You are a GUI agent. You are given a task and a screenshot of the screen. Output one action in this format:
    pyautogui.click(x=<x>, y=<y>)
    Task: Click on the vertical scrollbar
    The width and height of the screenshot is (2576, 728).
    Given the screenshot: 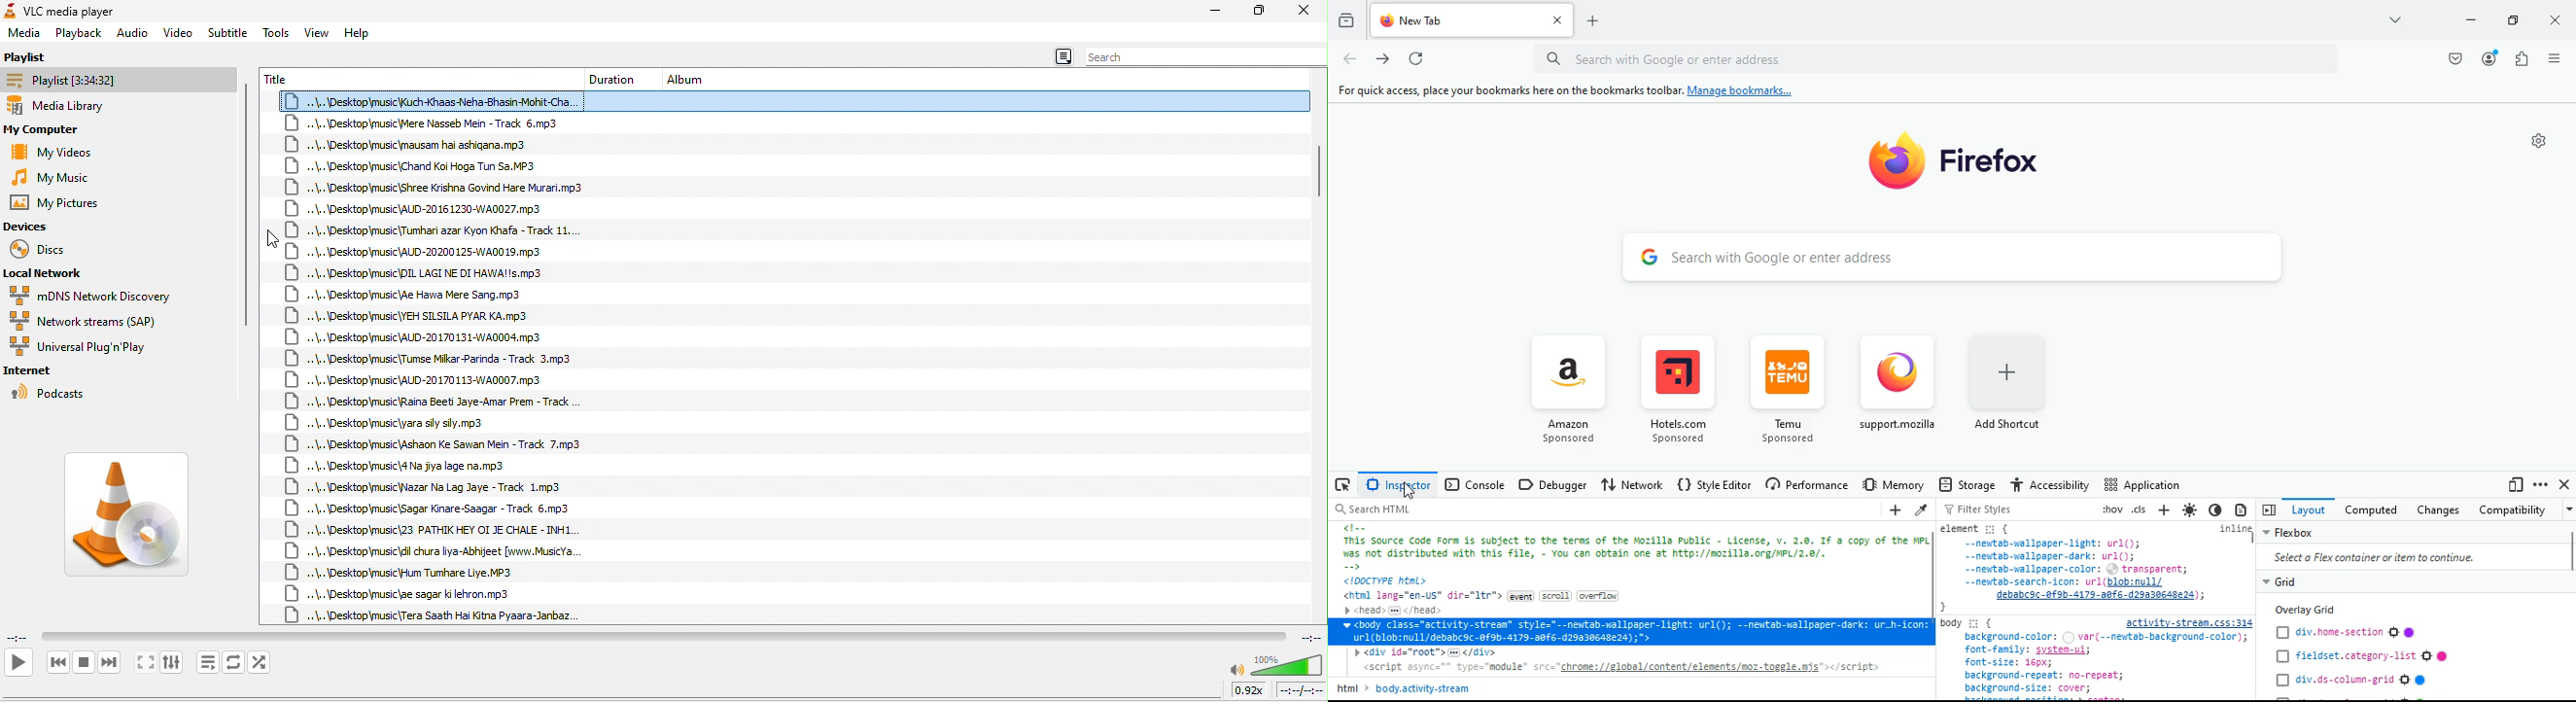 What is the action you would take?
    pyautogui.click(x=2568, y=550)
    